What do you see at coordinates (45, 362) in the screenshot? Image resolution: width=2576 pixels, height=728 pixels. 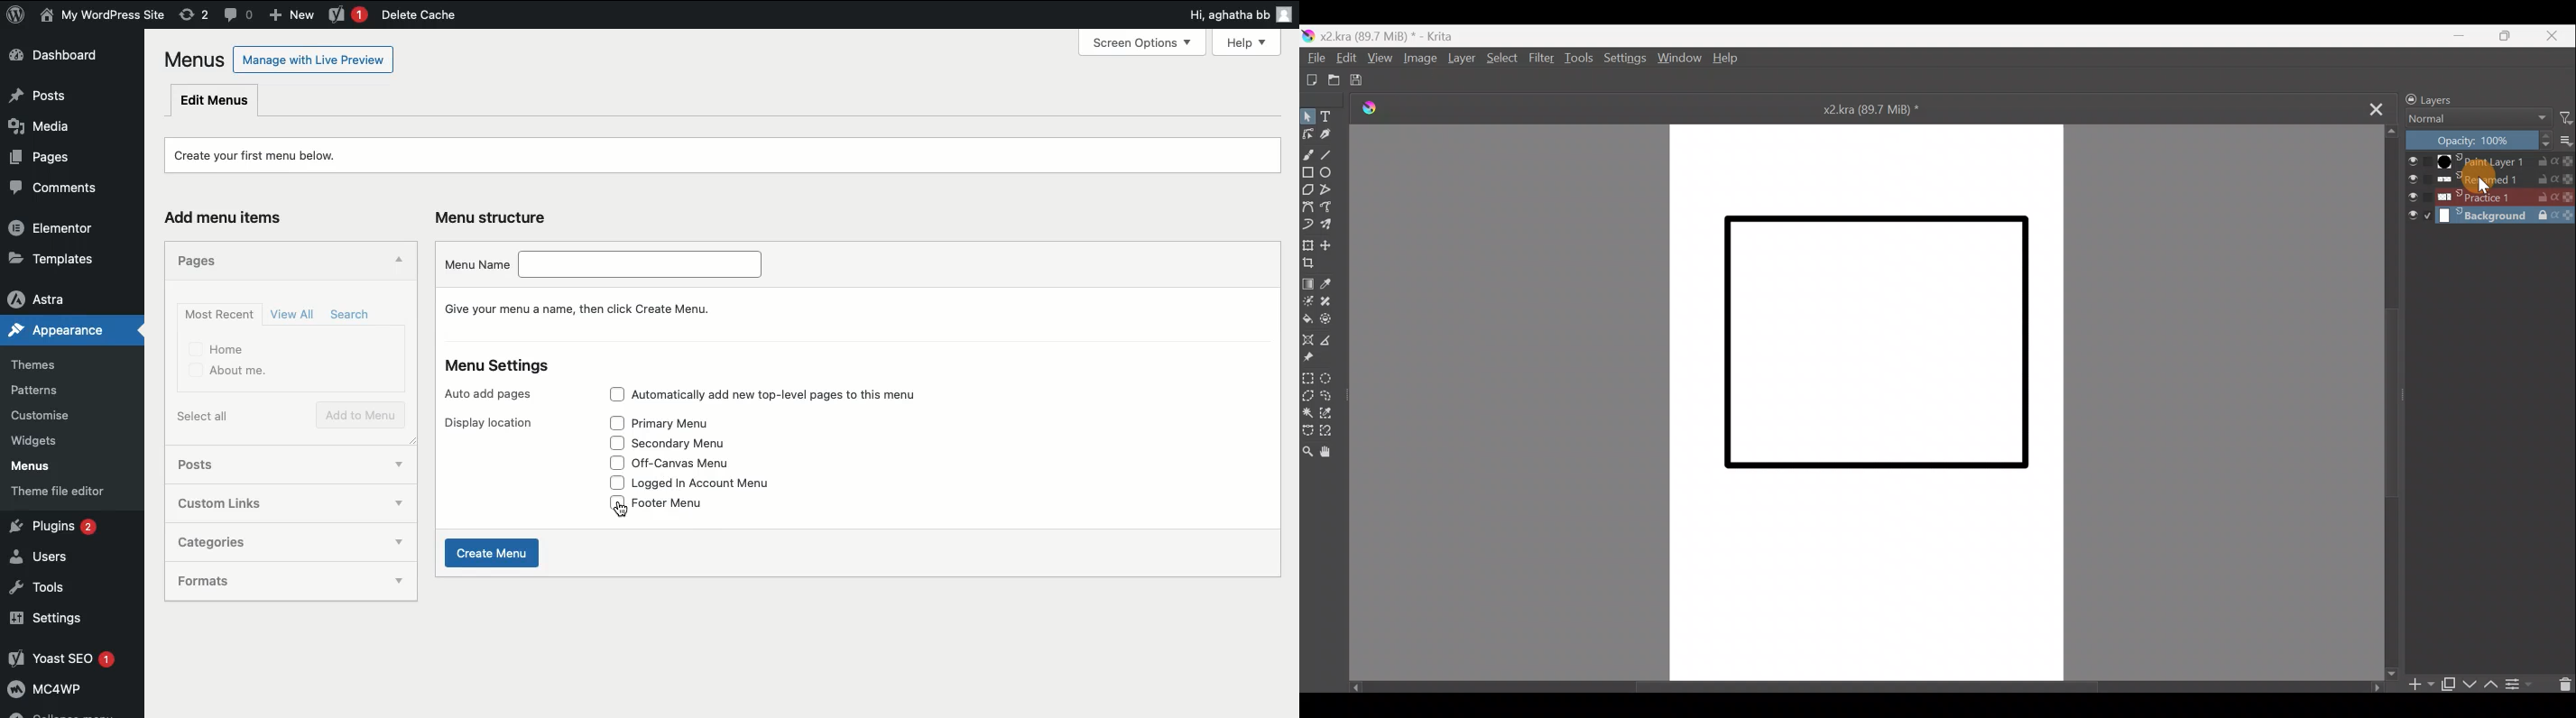 I see `Themes` at bounding box center [45, 362].